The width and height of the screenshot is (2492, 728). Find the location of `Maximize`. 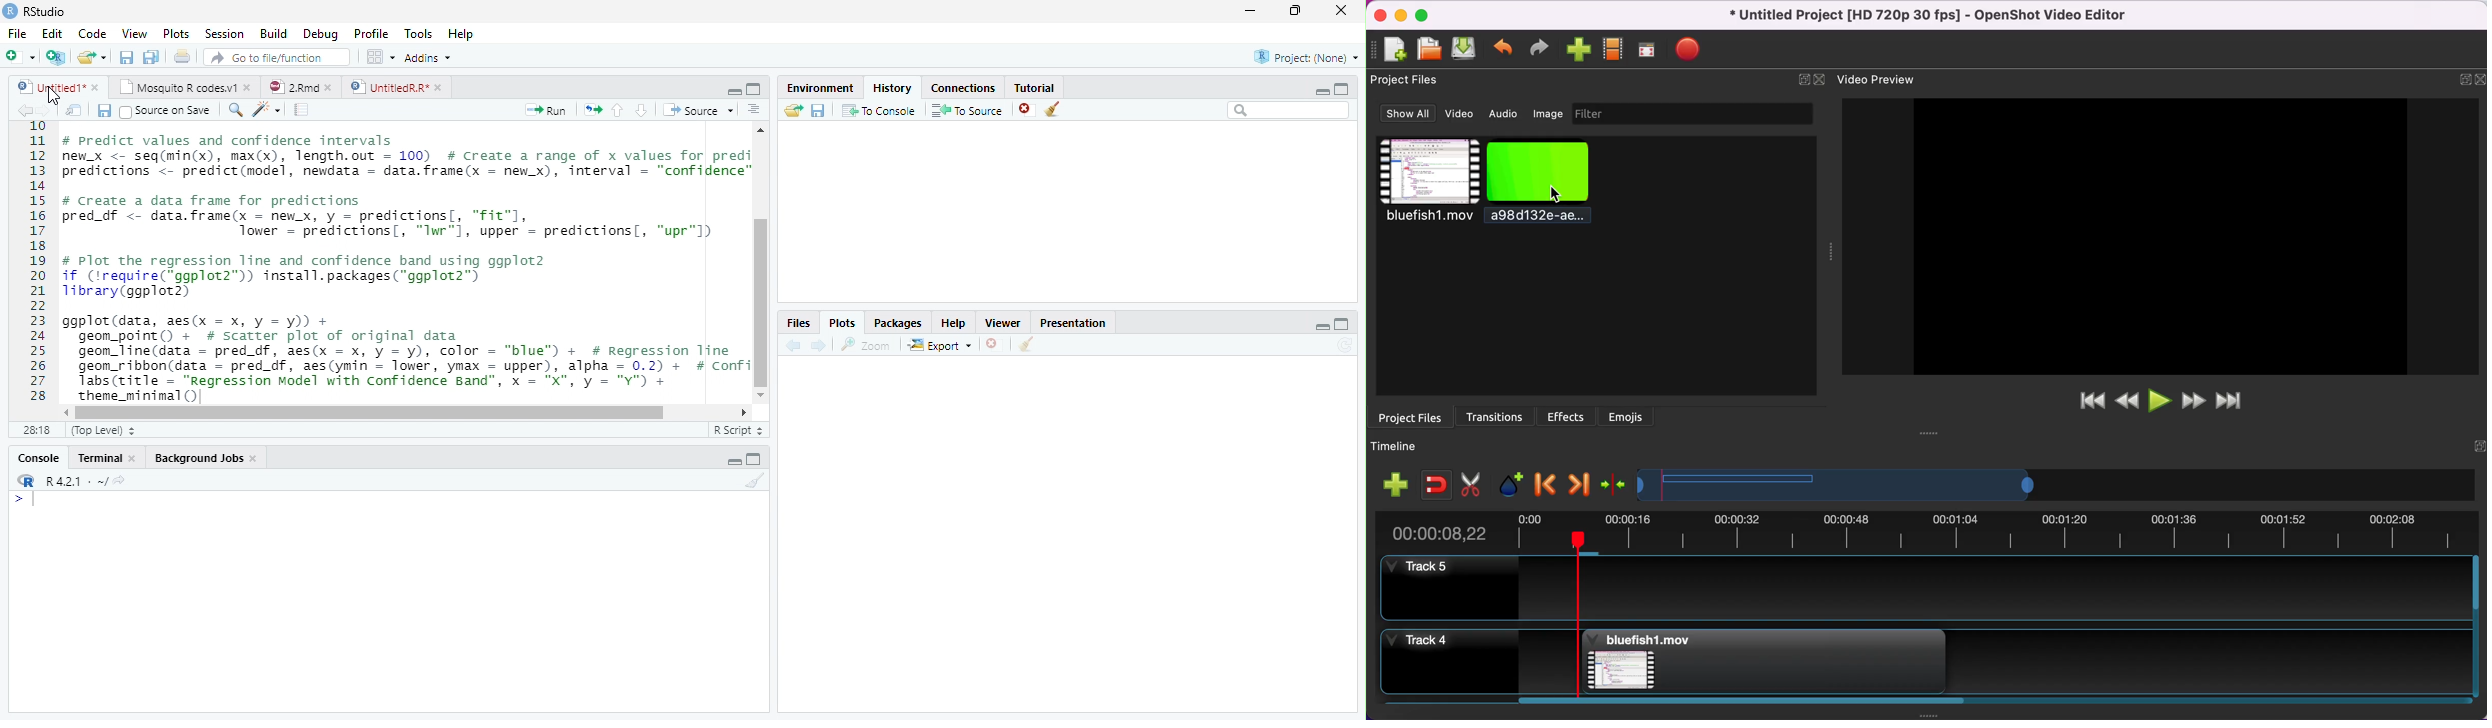

Maximize is located at coordinates (756, 89).